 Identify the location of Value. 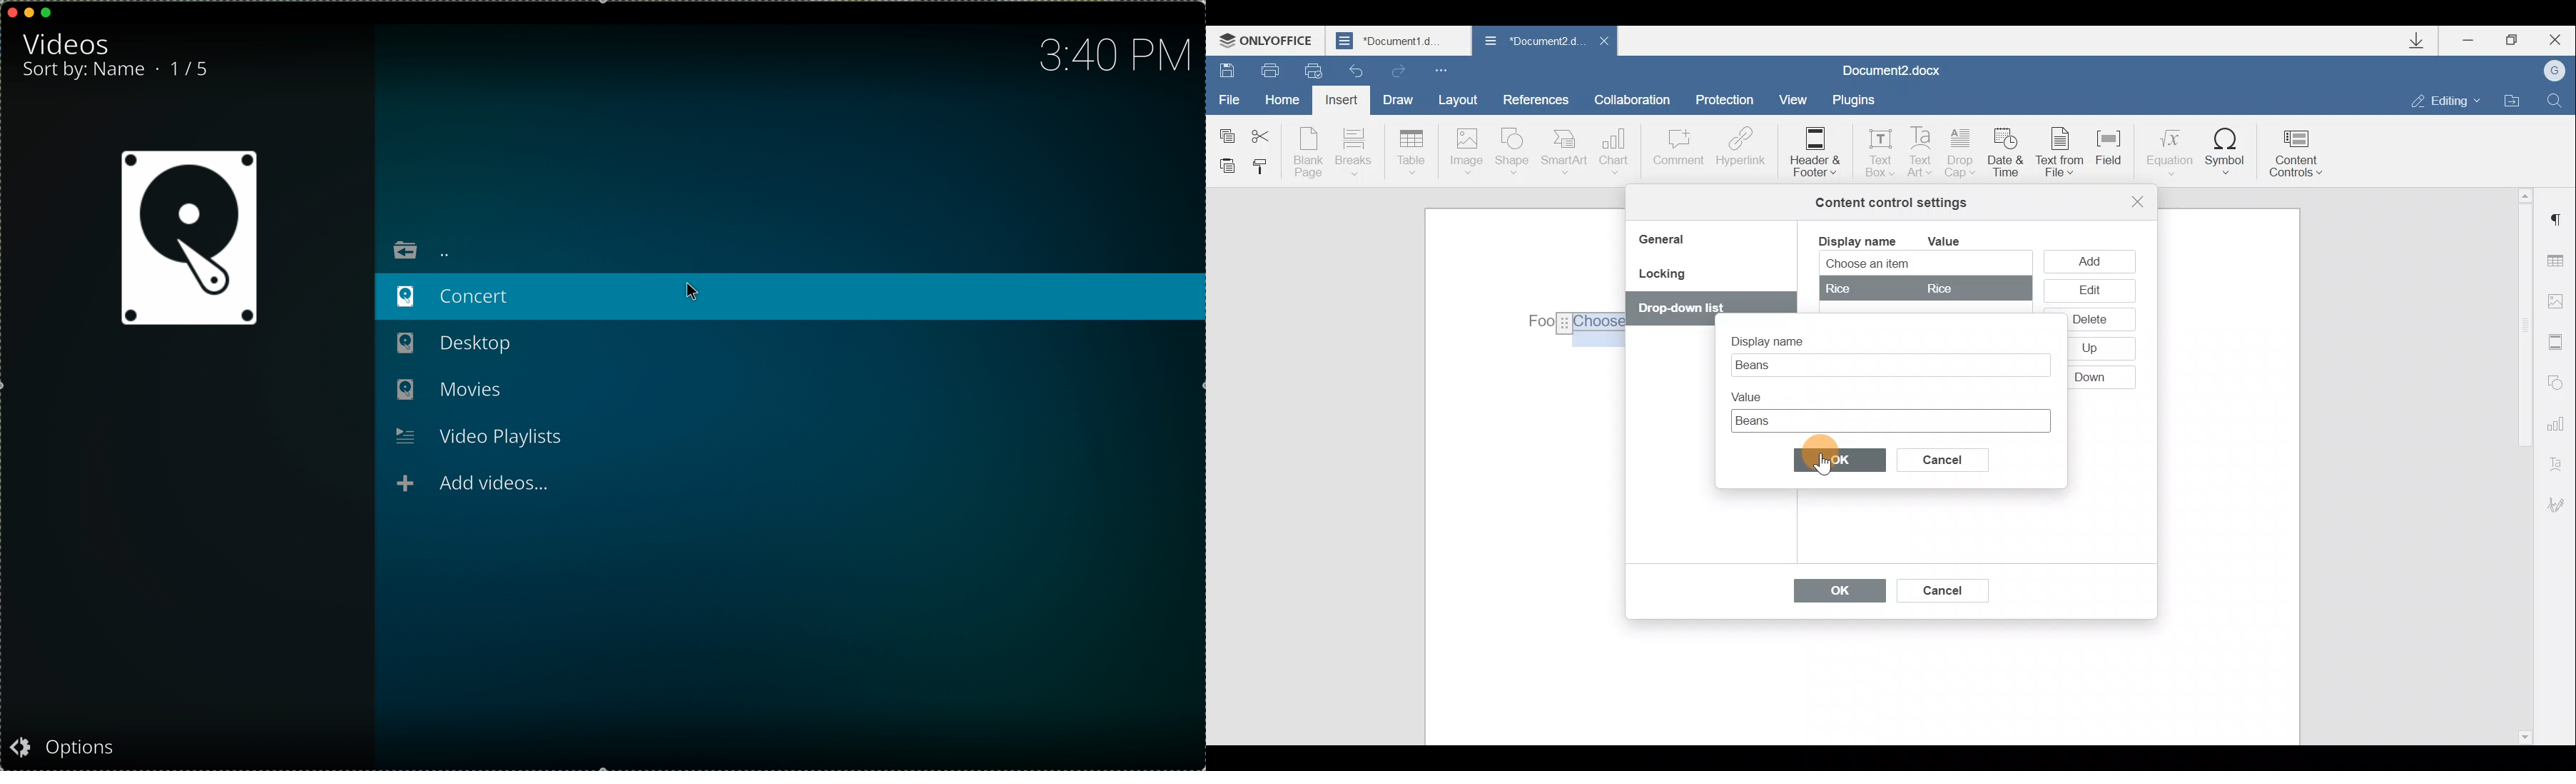
(1955, 241).